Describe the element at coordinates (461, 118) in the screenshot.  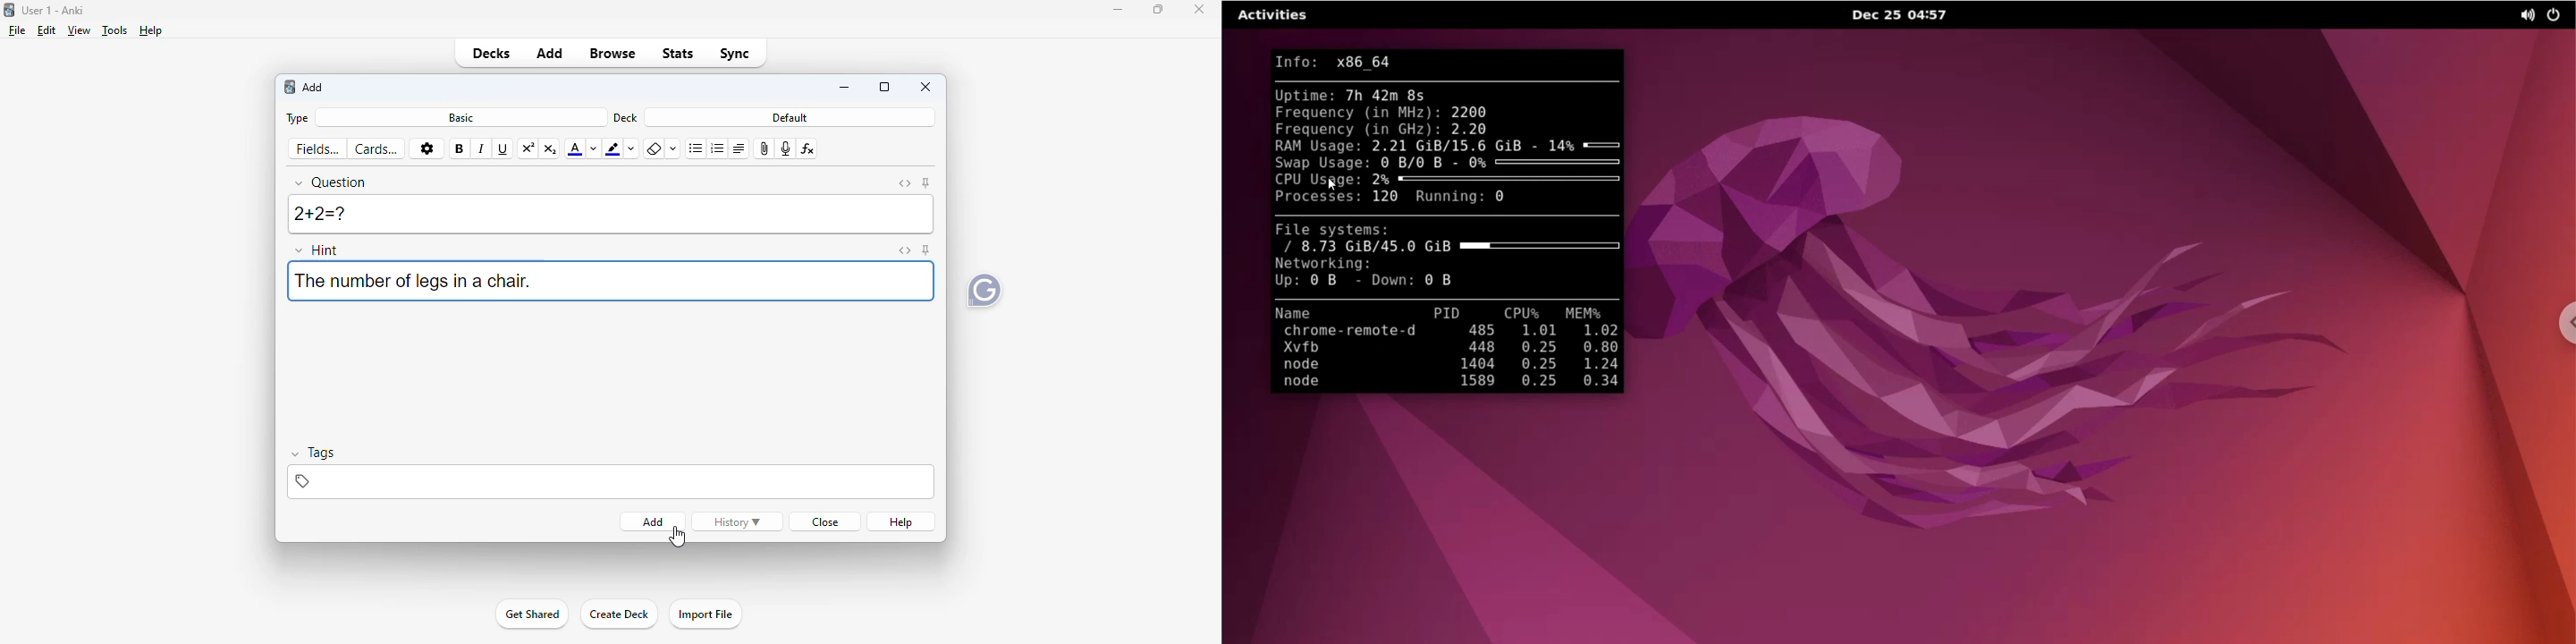
I see `basic` at that location.